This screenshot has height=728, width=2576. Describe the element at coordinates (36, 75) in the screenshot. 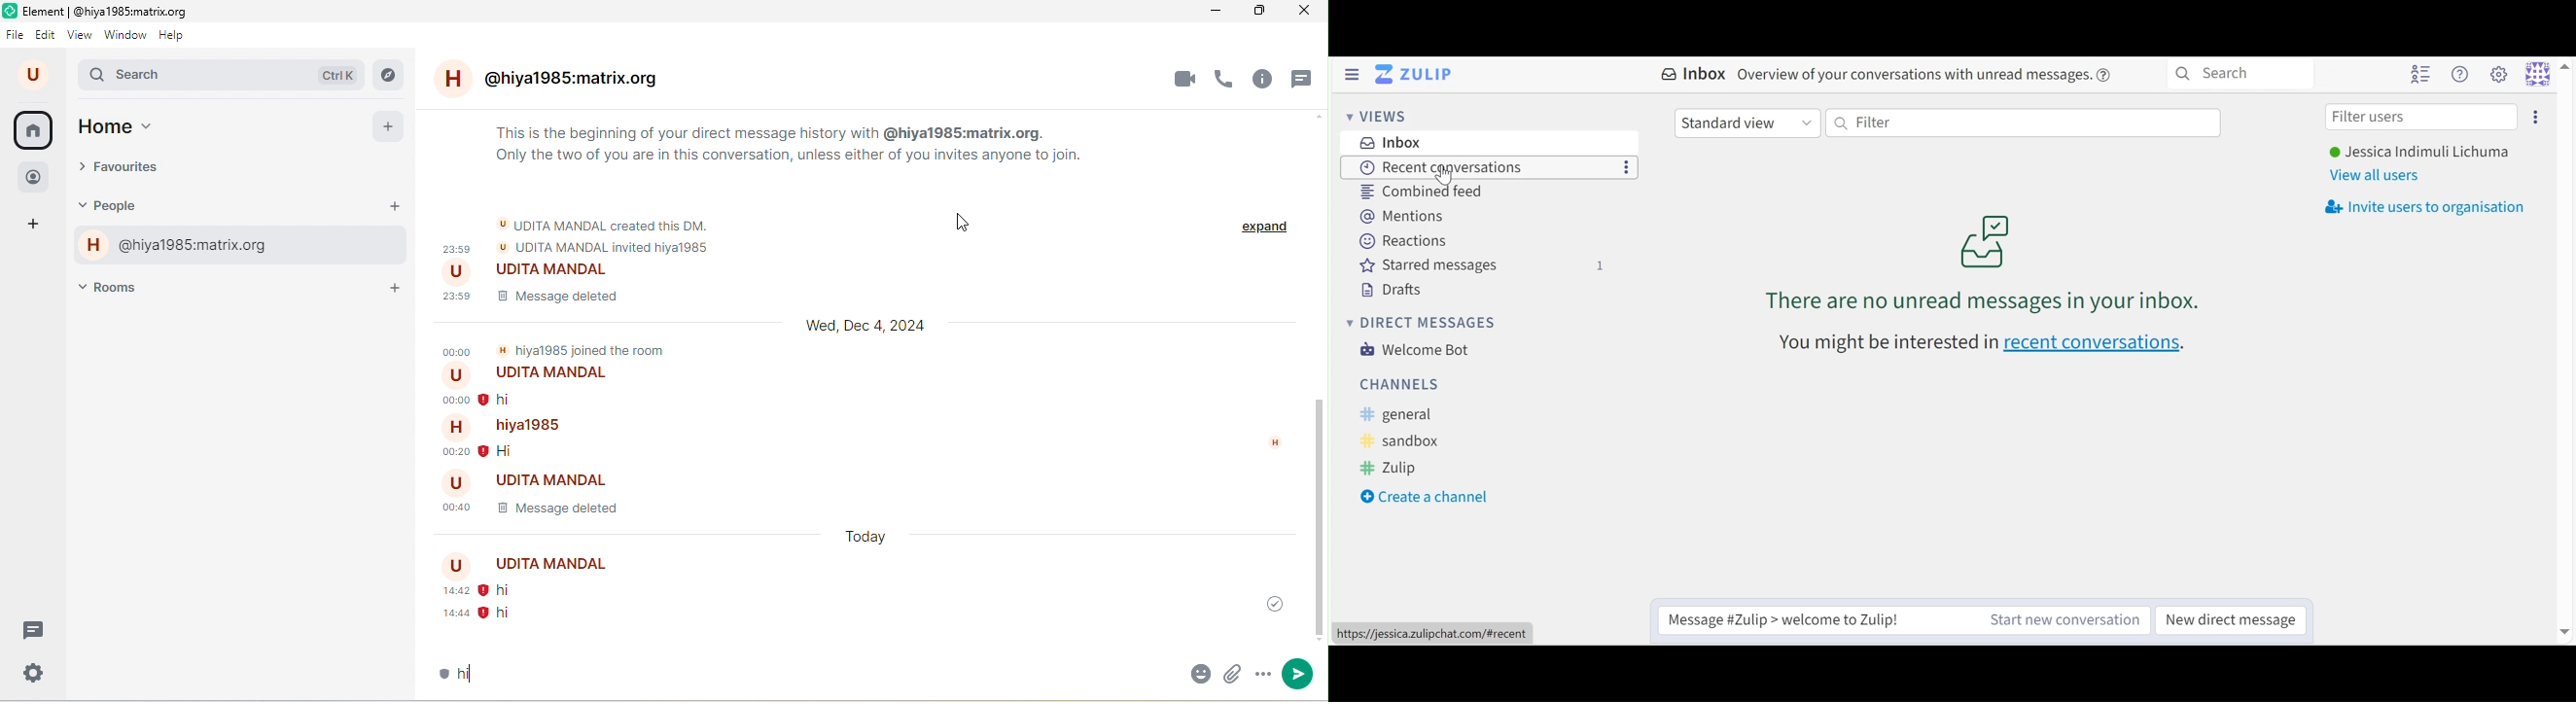

I see `u` at that location.